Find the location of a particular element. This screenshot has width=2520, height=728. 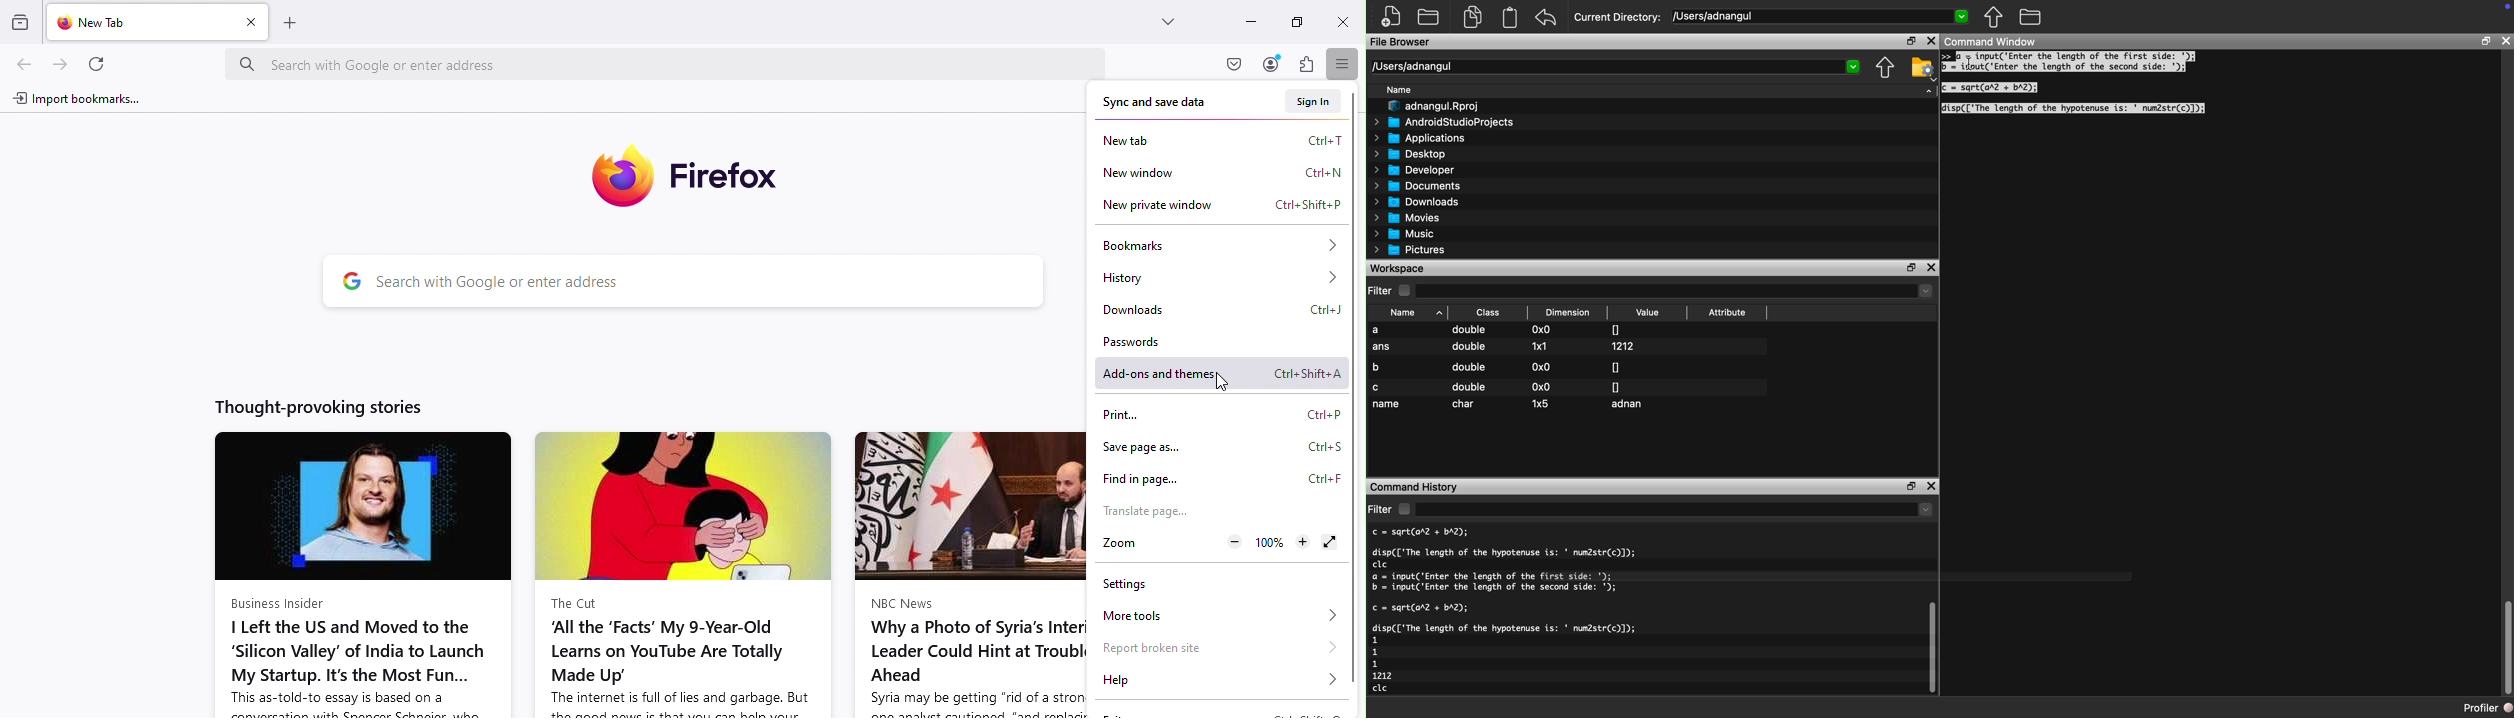

Import bookmarks is located at coordinates (77, 96).